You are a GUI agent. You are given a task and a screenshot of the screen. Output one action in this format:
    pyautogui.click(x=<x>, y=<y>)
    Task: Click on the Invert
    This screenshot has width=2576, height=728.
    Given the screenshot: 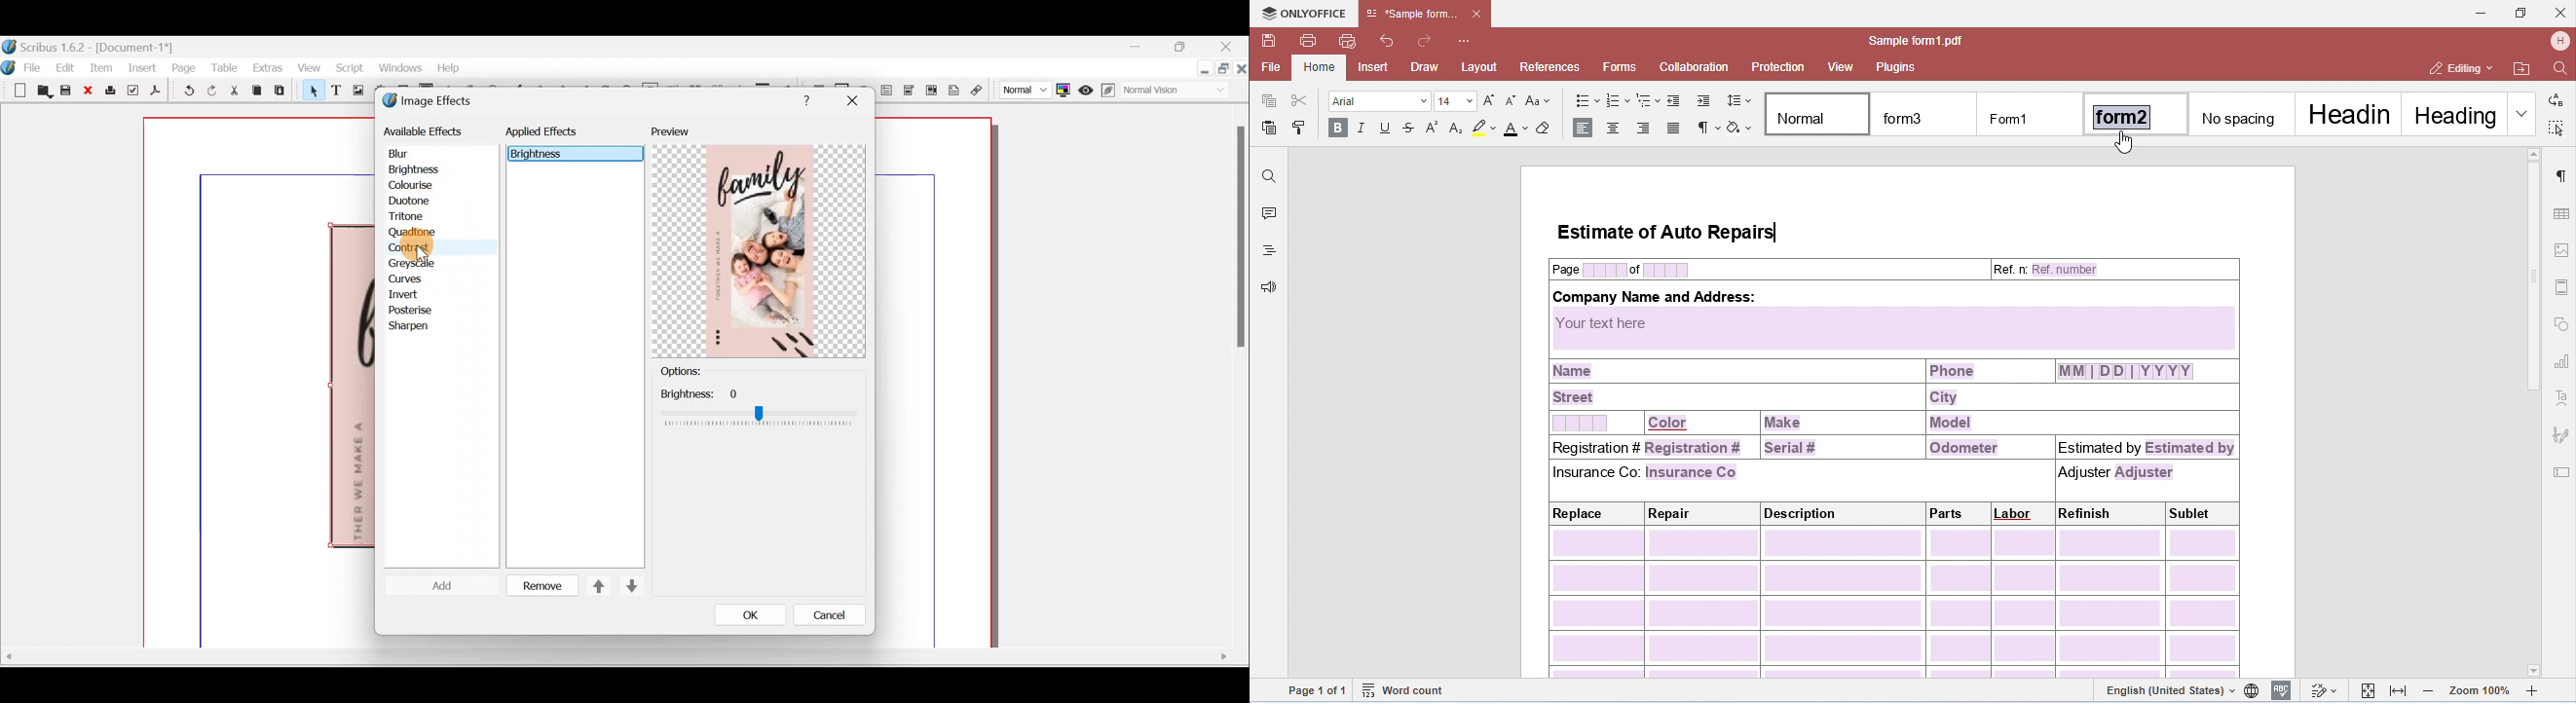 What is the action you would take?
    pyautogui.click(x=415, y=295)
    